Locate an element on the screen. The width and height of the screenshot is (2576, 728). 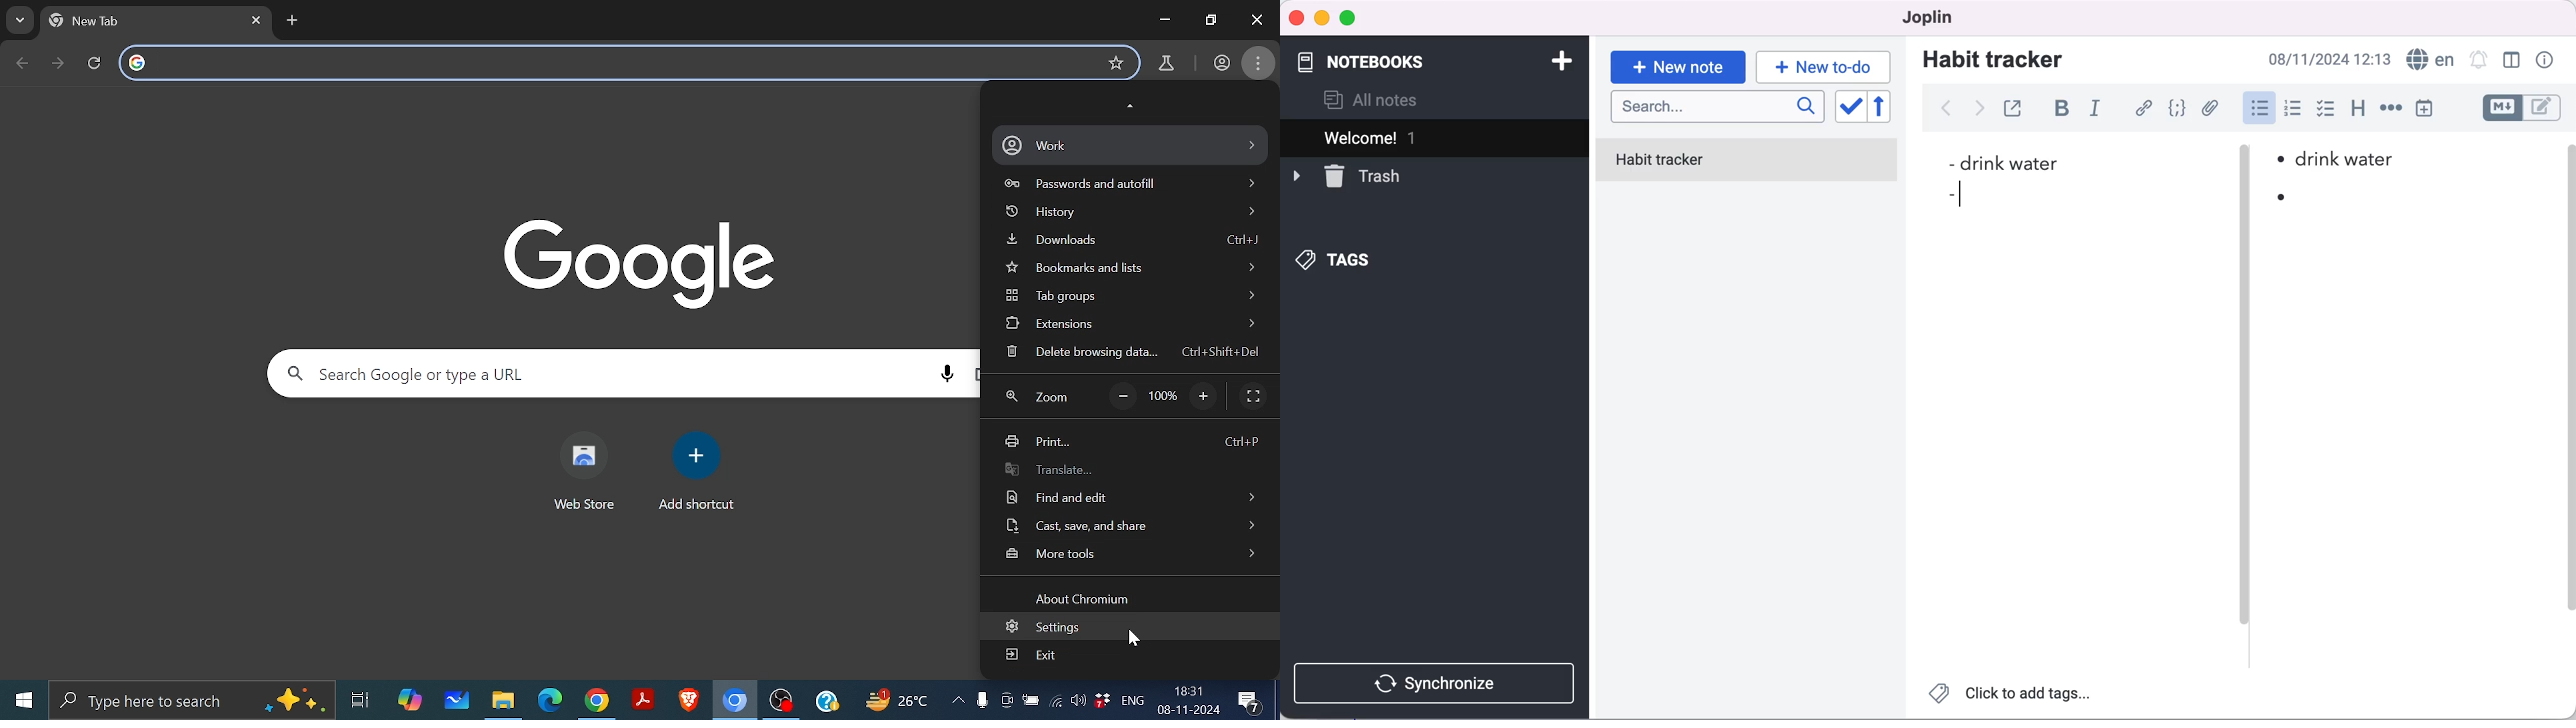
dropbox is located at coordinates (1104, 704).